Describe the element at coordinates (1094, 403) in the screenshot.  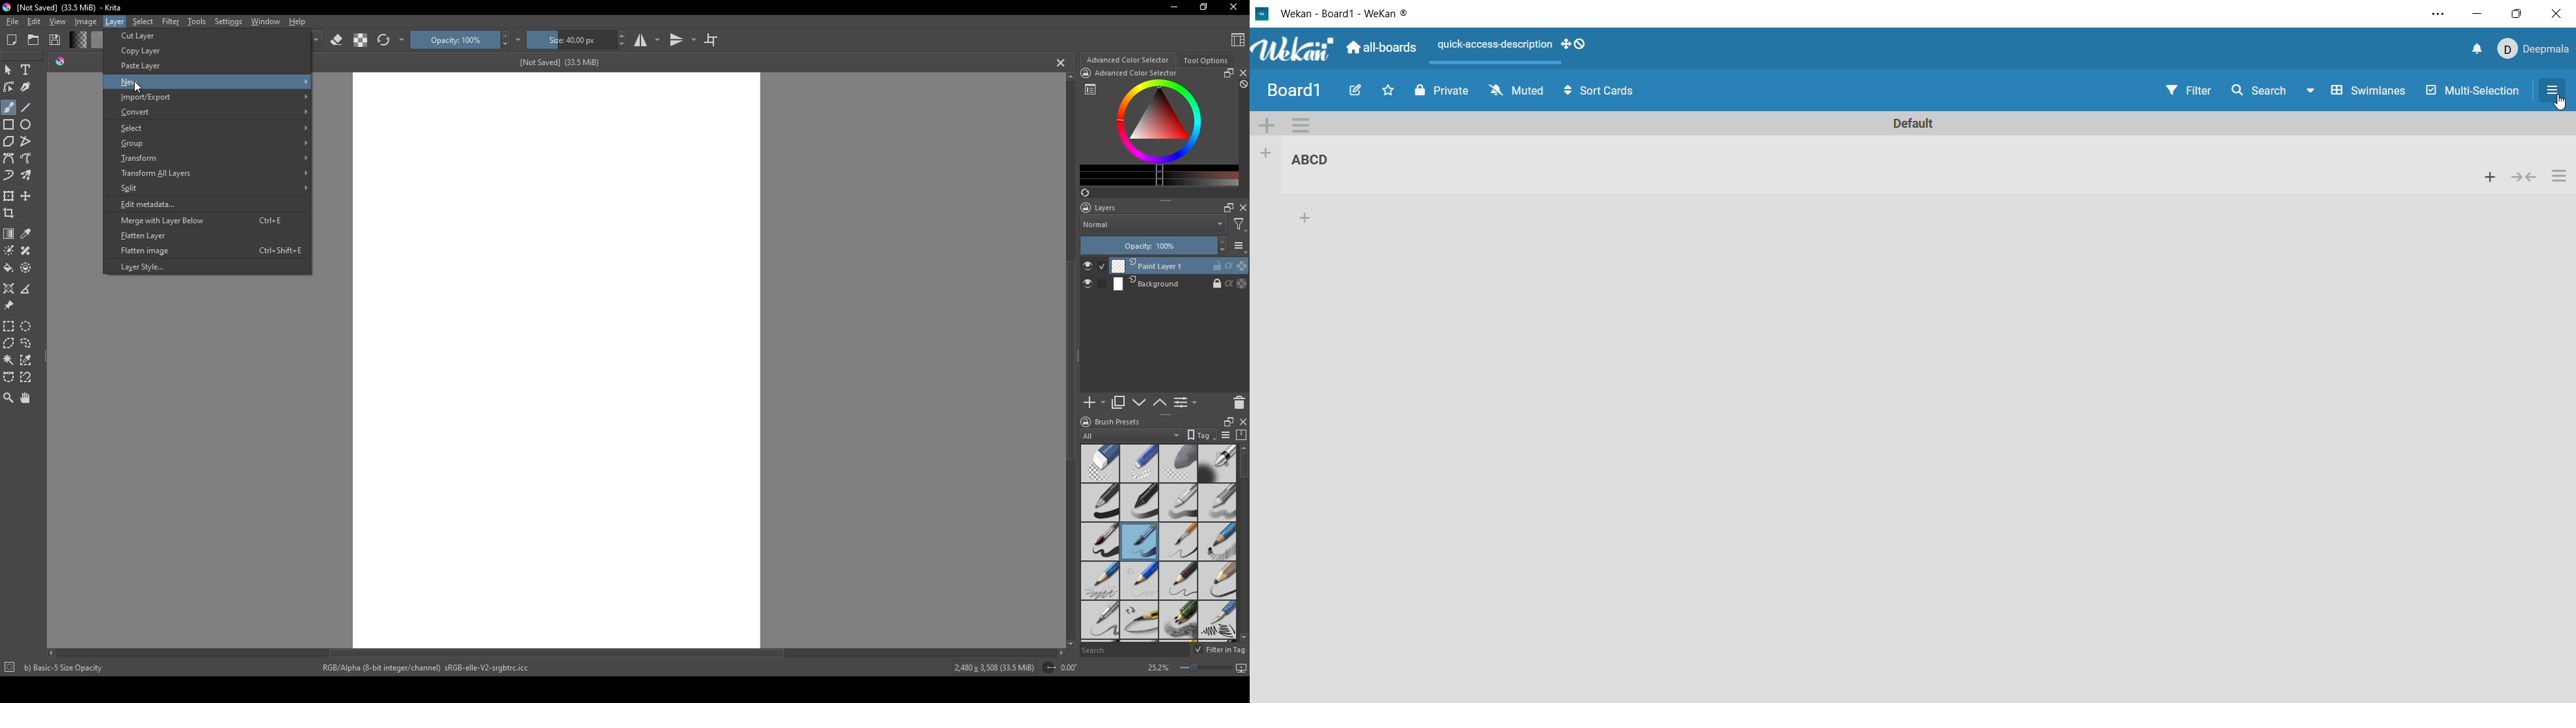
I see `add new` at that location.